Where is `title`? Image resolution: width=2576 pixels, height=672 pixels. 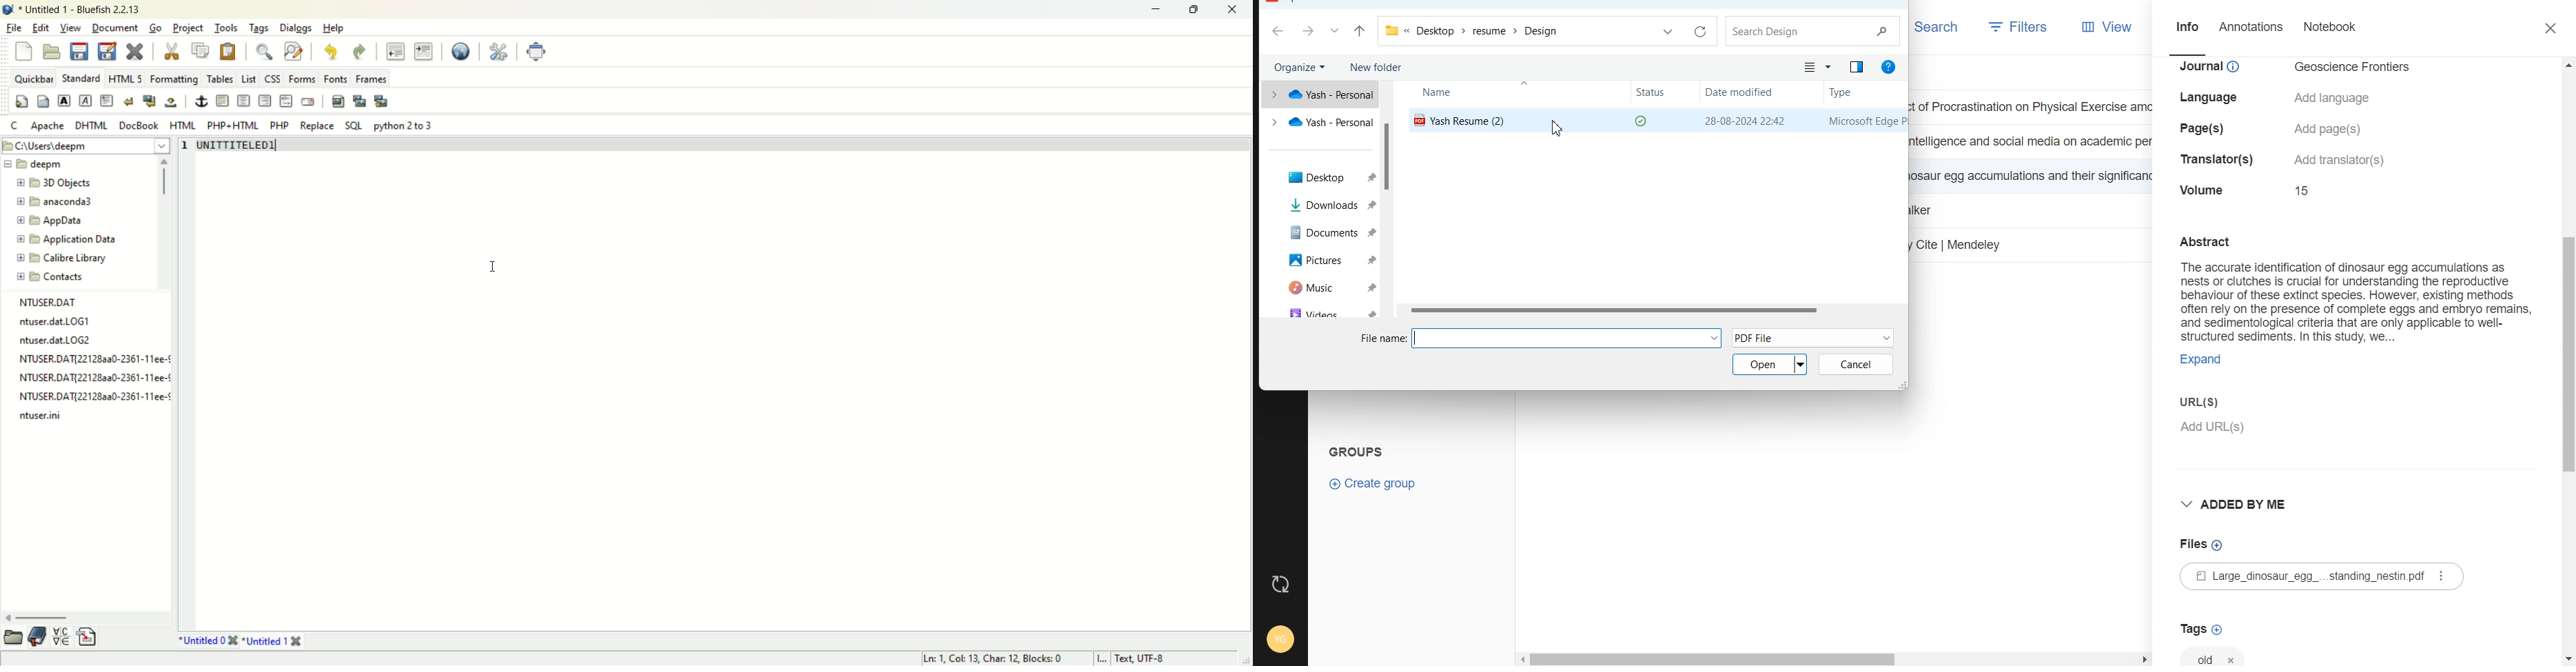
title is located at coordinates (232, 147).